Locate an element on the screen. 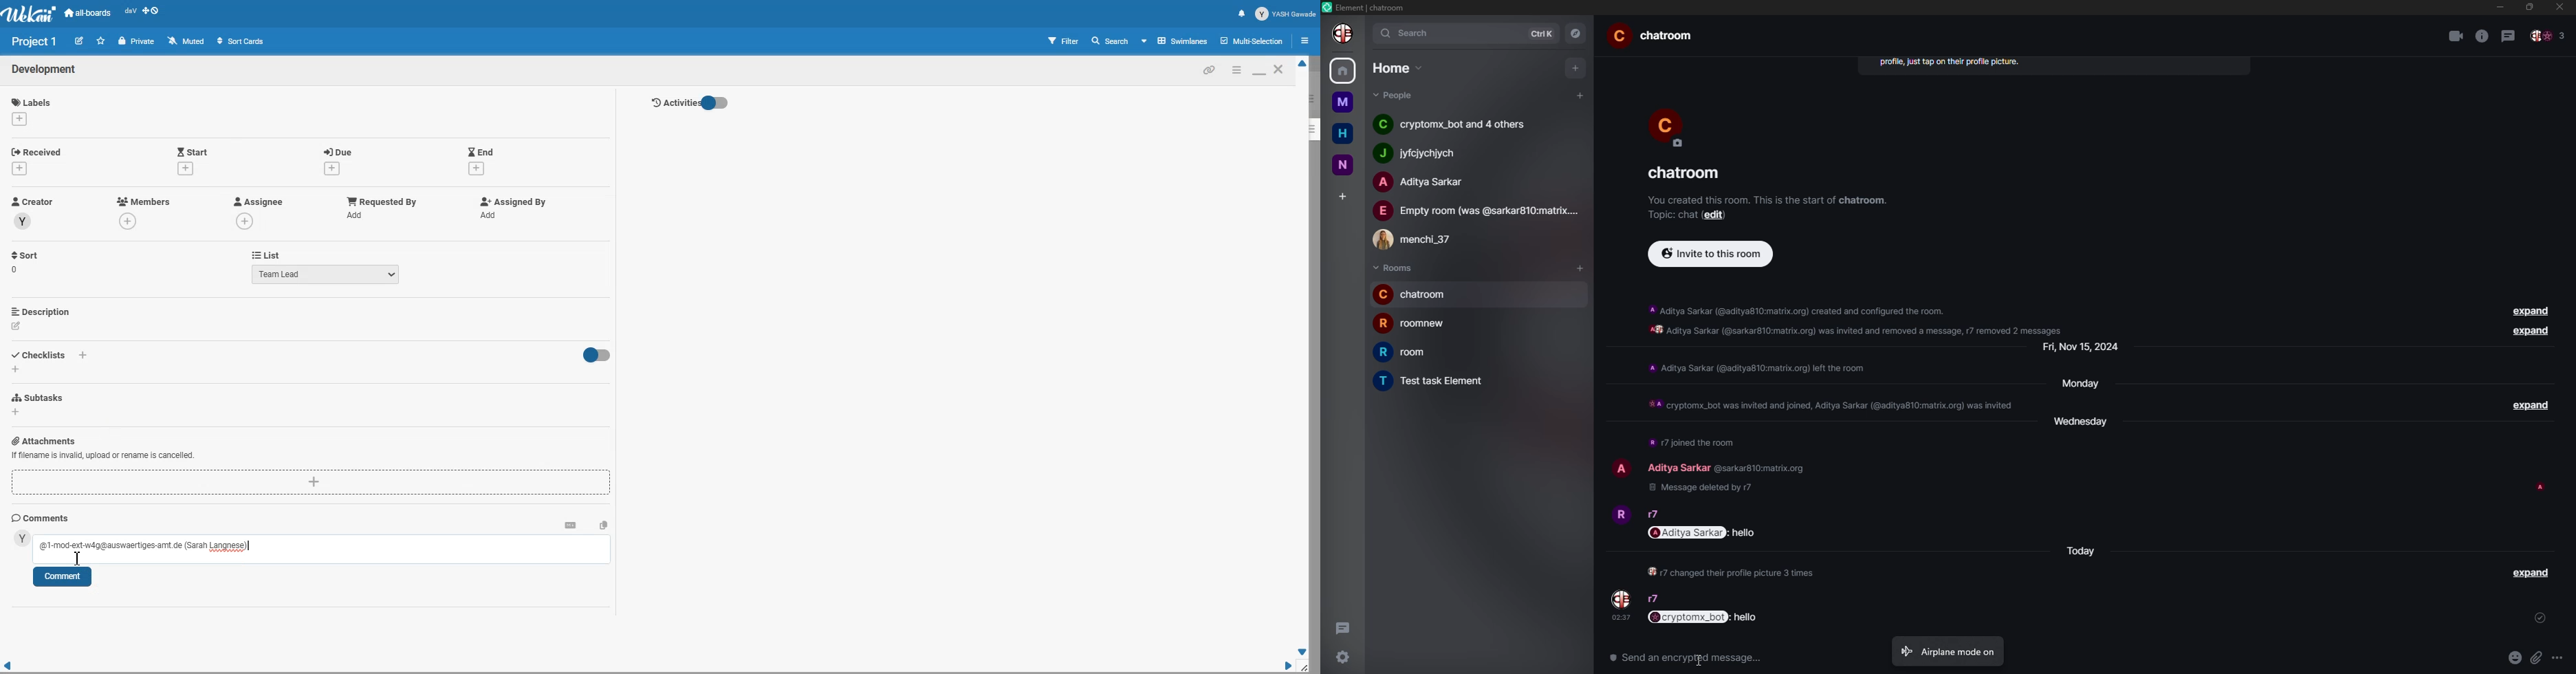 Image resolution: width=2576 pixels, height=700 pixels. close is located at coordinates (2559, 8).